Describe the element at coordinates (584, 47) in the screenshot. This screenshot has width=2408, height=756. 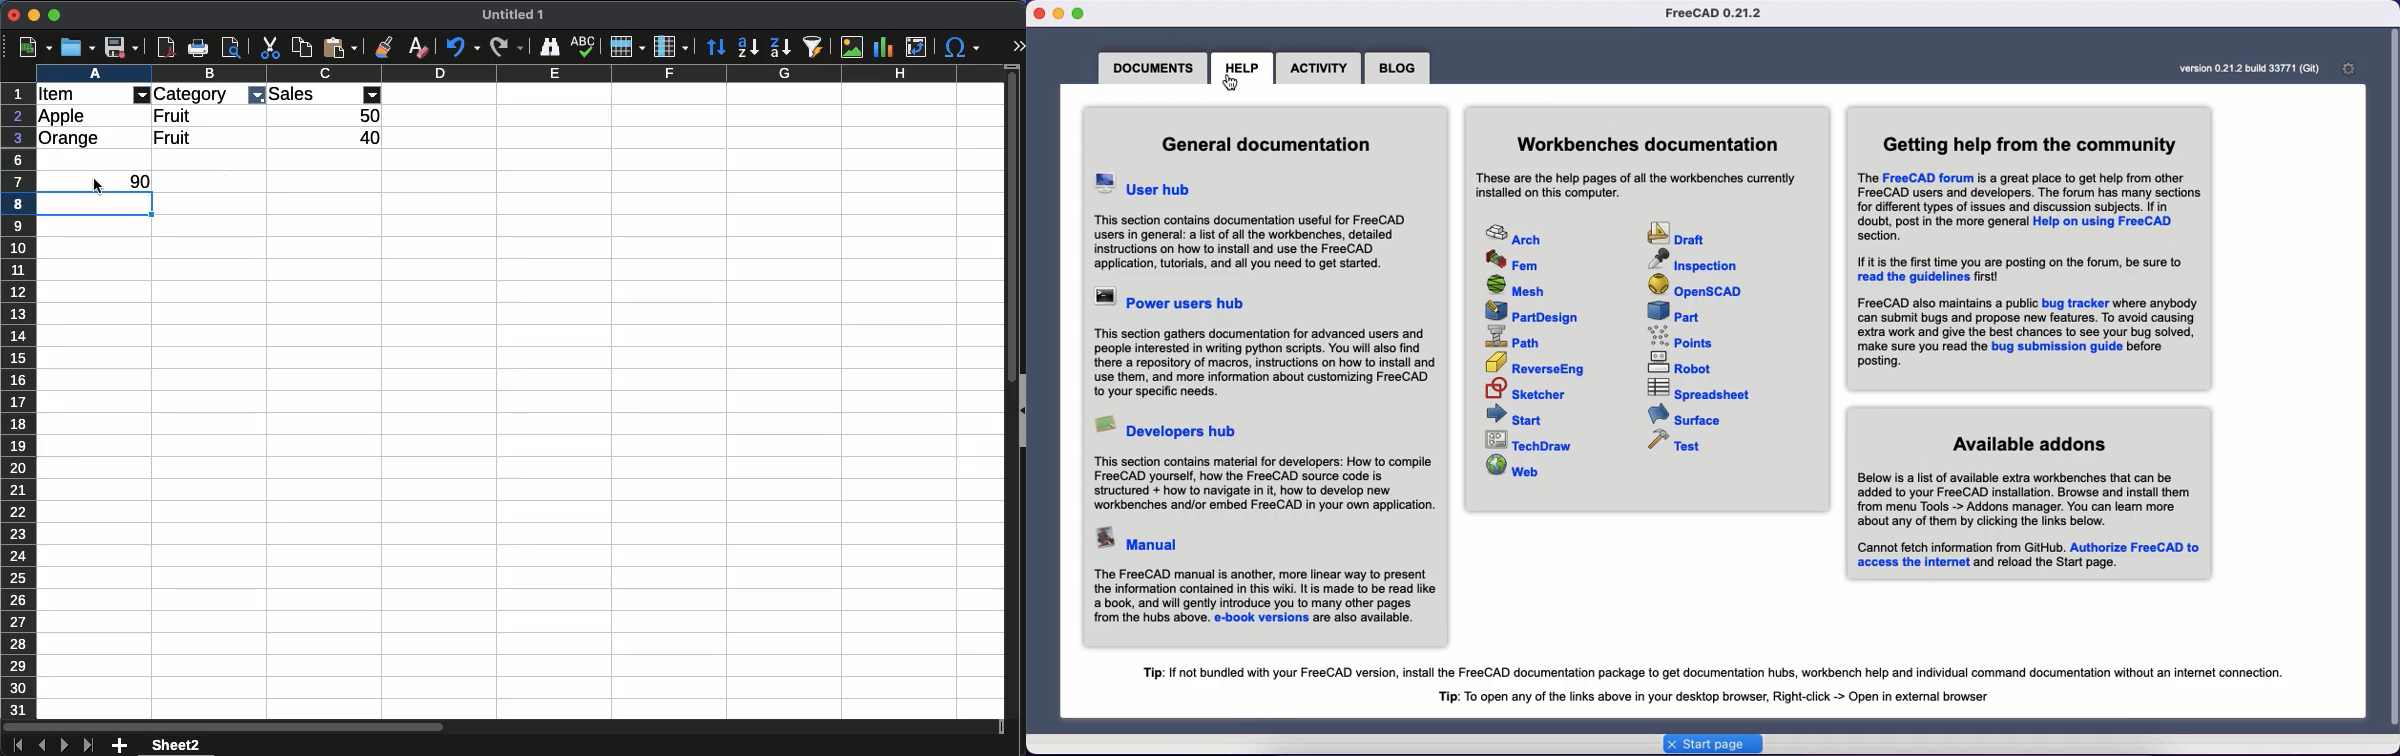
I see `spelling` at that location.